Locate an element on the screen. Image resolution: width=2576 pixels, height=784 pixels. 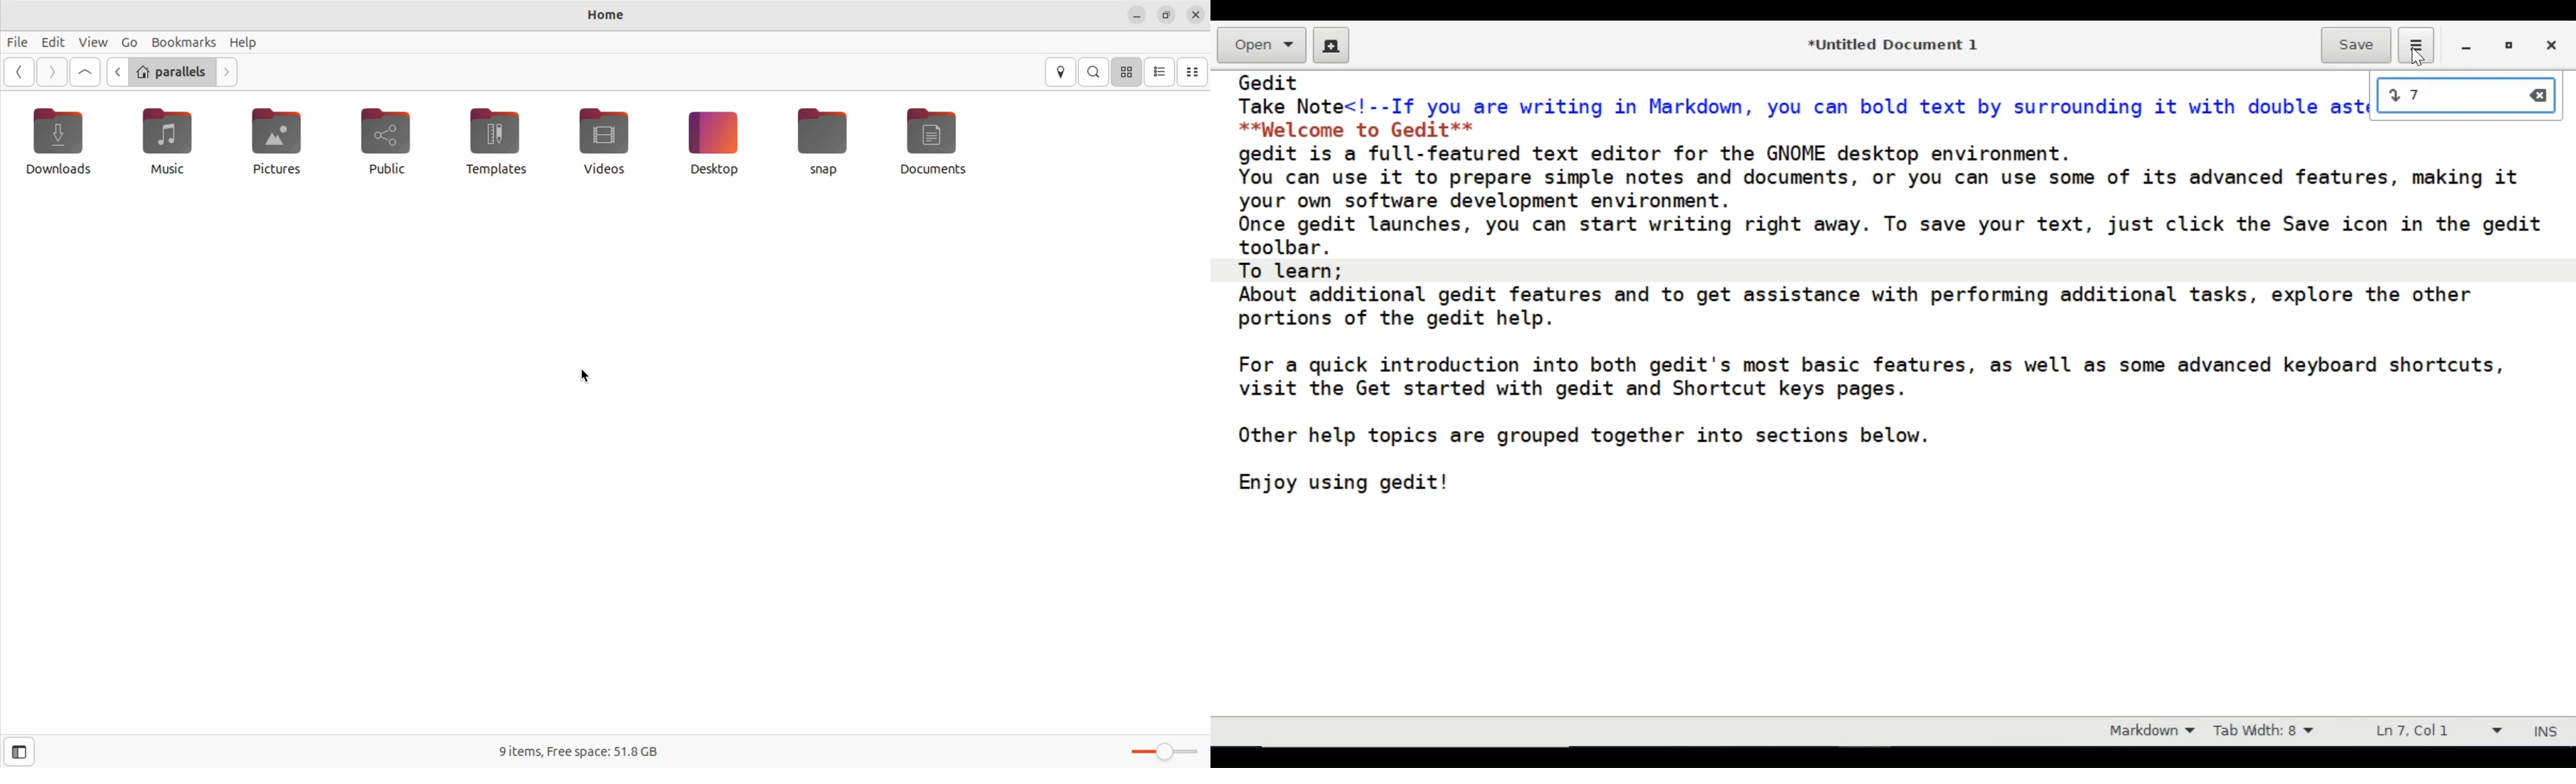
Close is located at coordinates (2550, 46).